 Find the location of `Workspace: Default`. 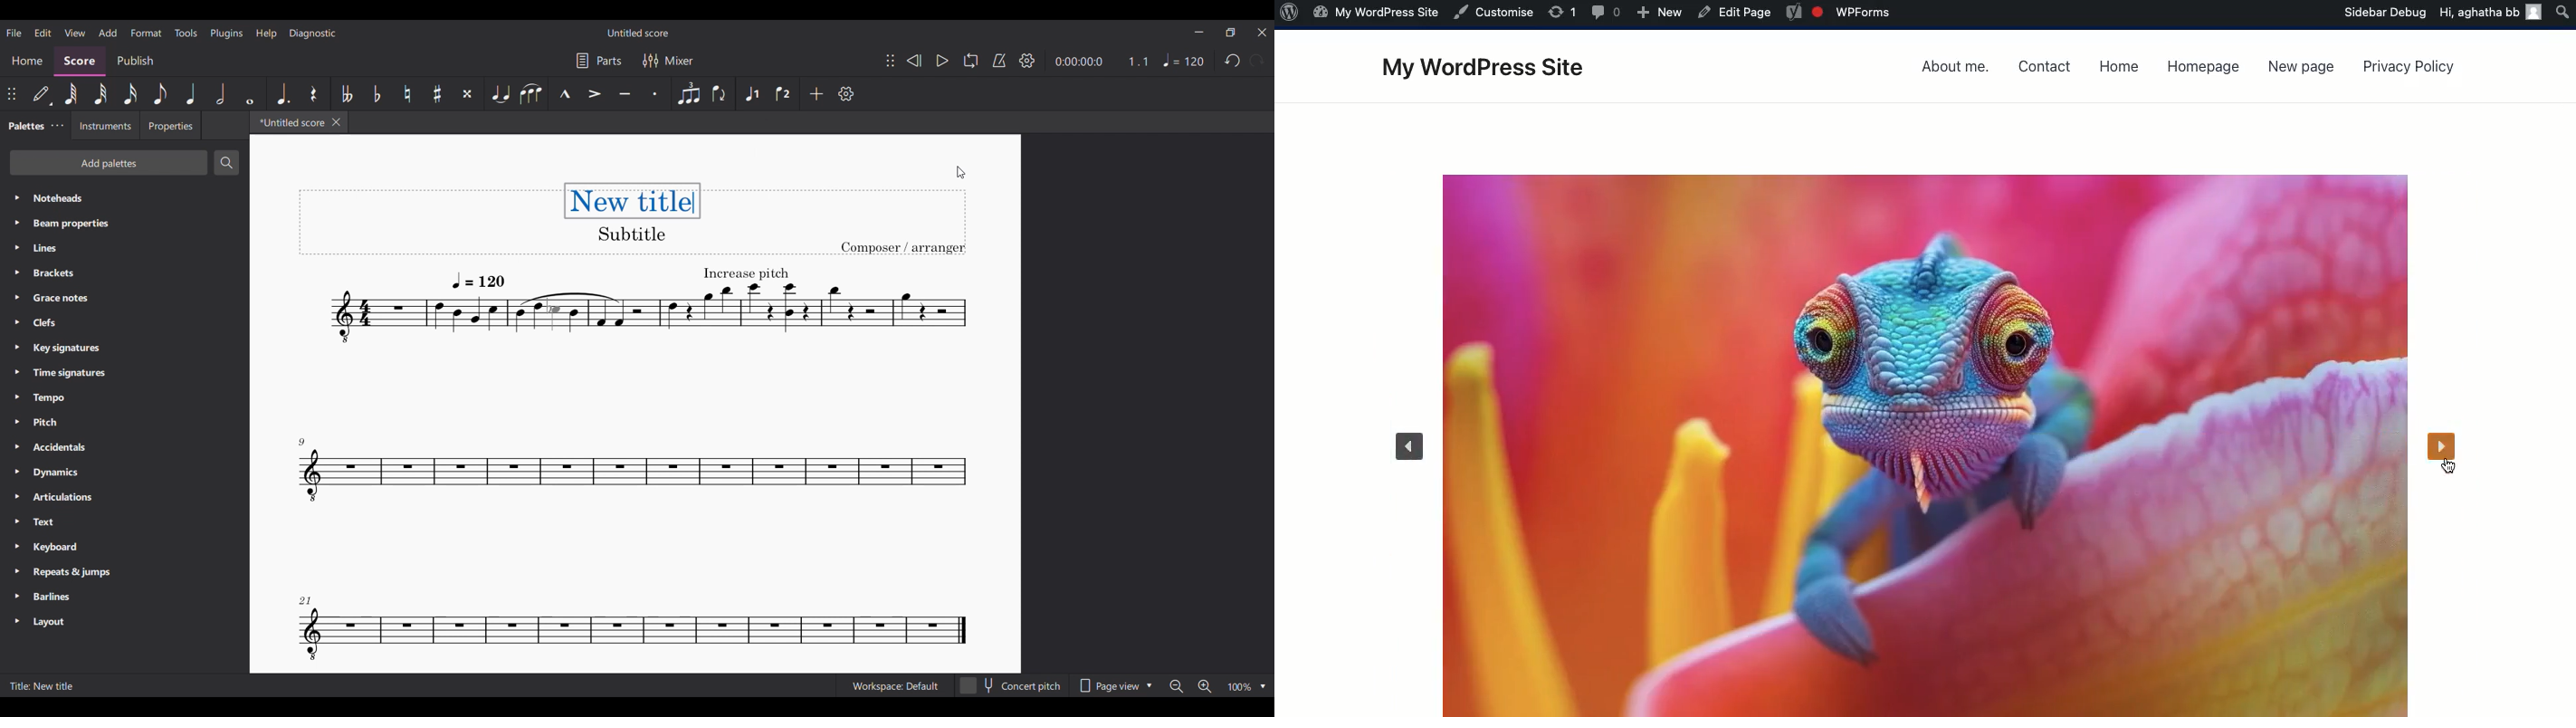

Workspace: Default is located at coordinates (895, 685).